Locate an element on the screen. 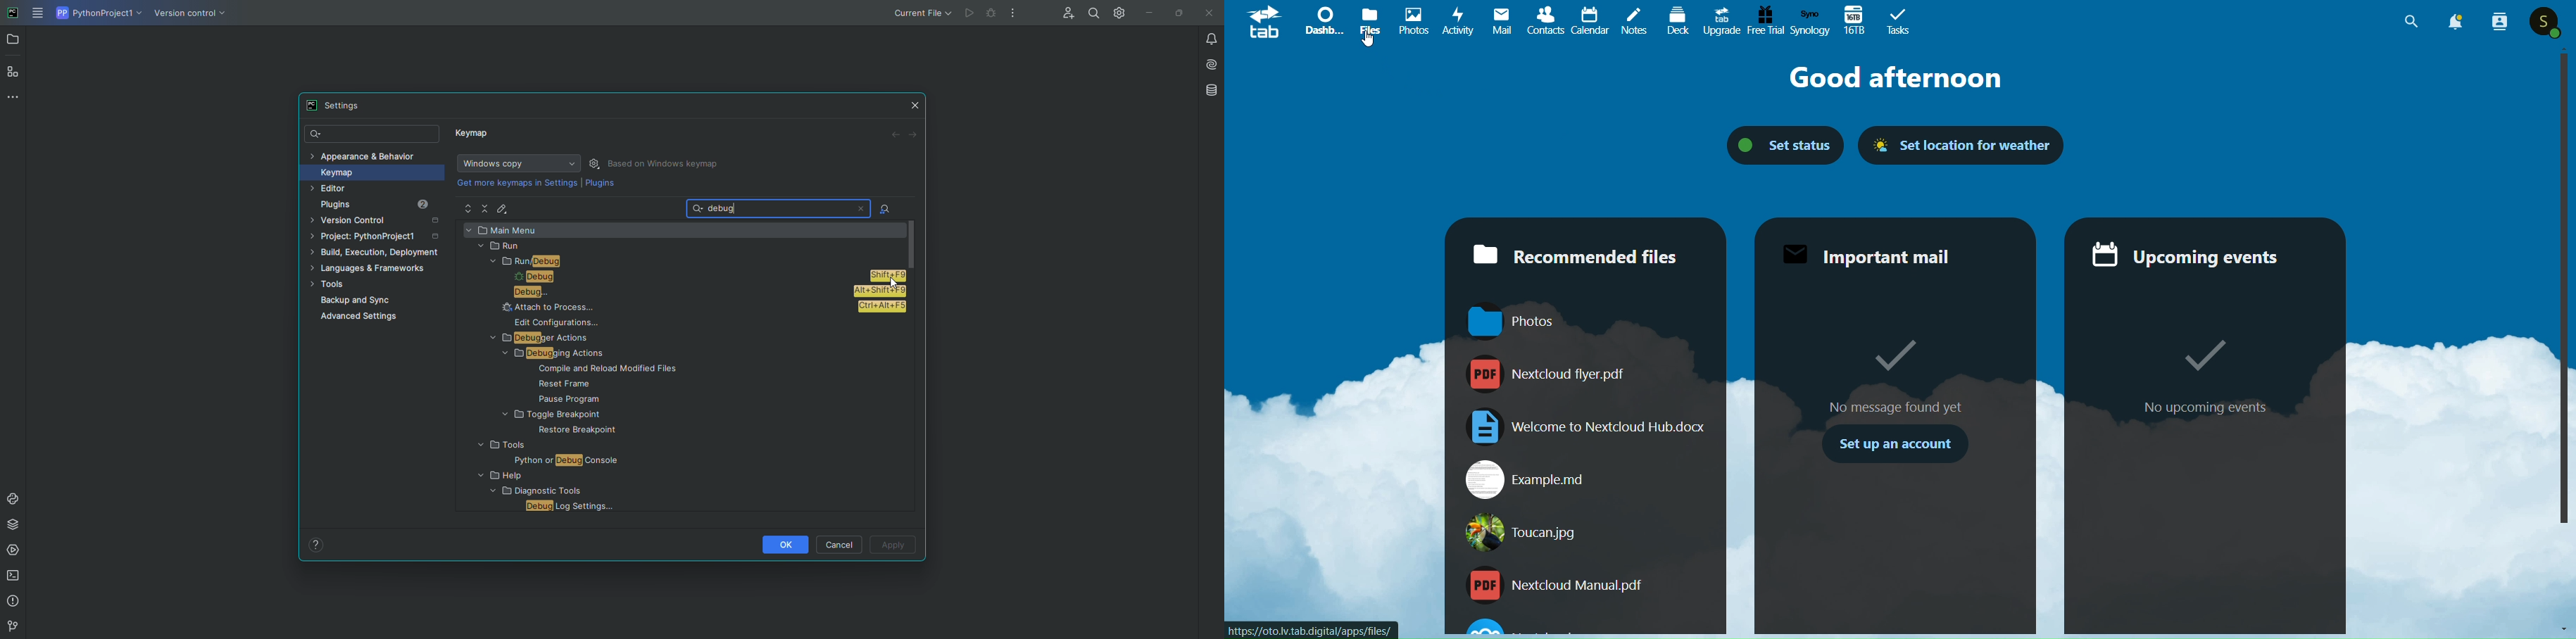  FILE NAME is located at coordinates (544, 460).